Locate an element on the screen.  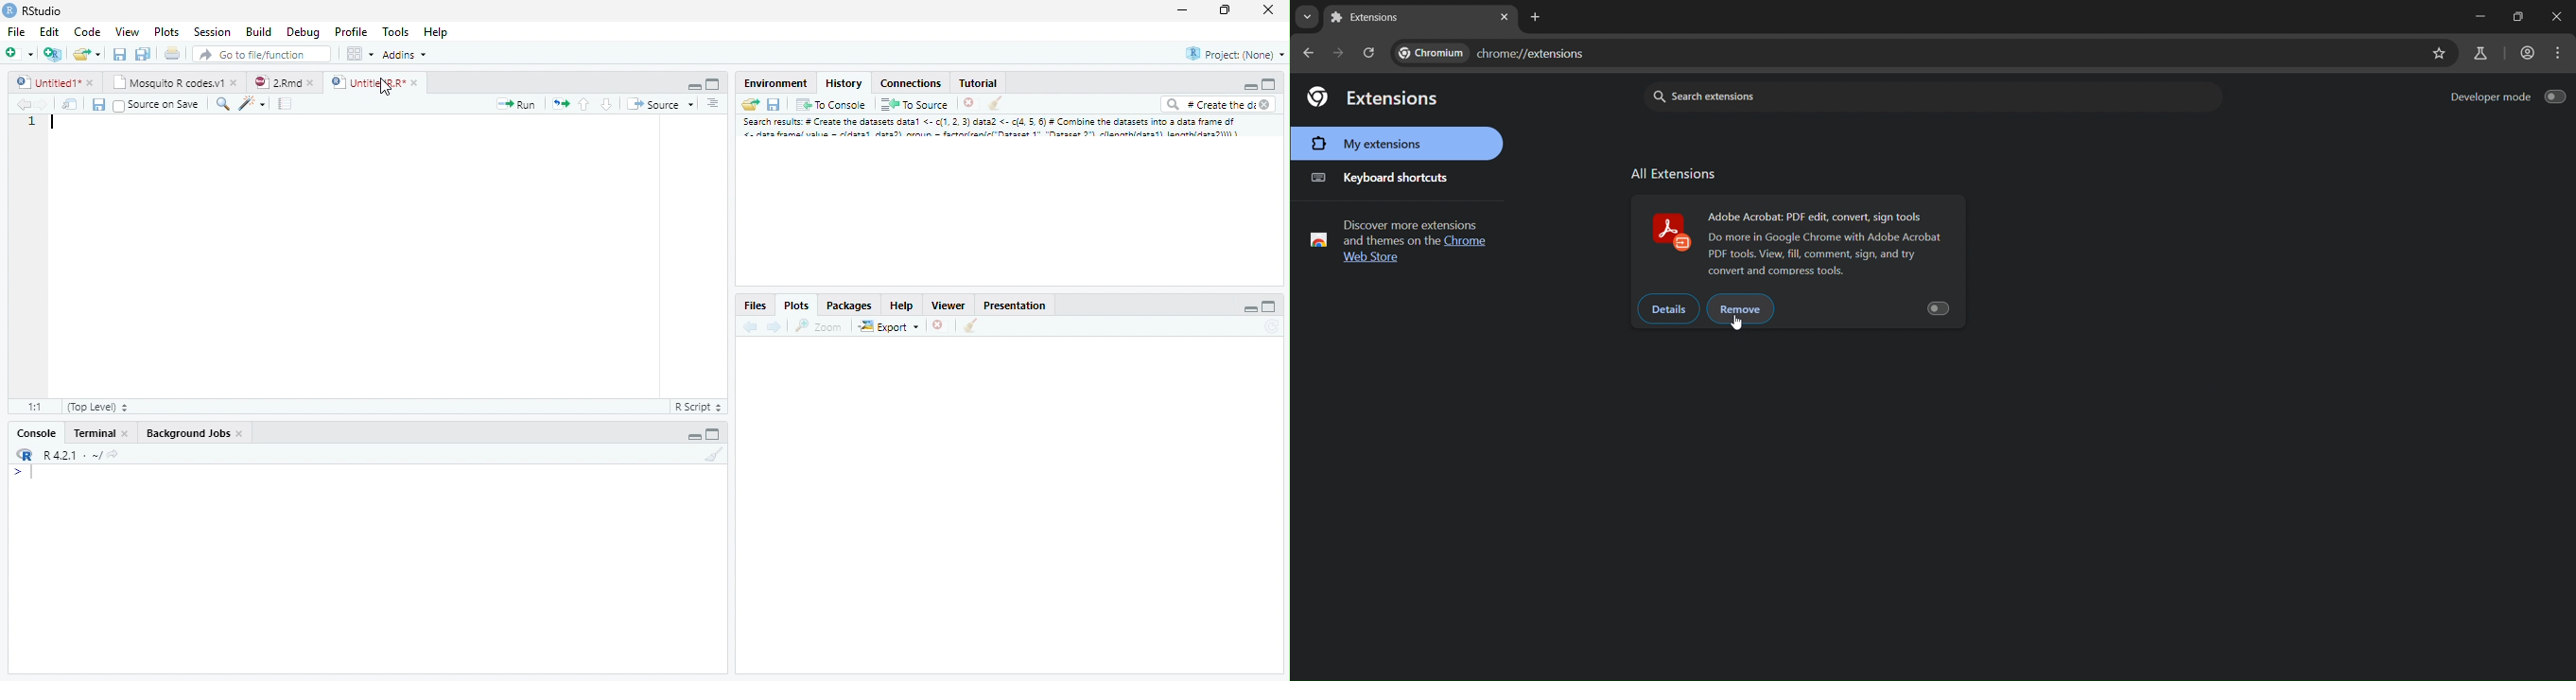
Discover more extensions and themes text is located at coordinates (1396, 240).